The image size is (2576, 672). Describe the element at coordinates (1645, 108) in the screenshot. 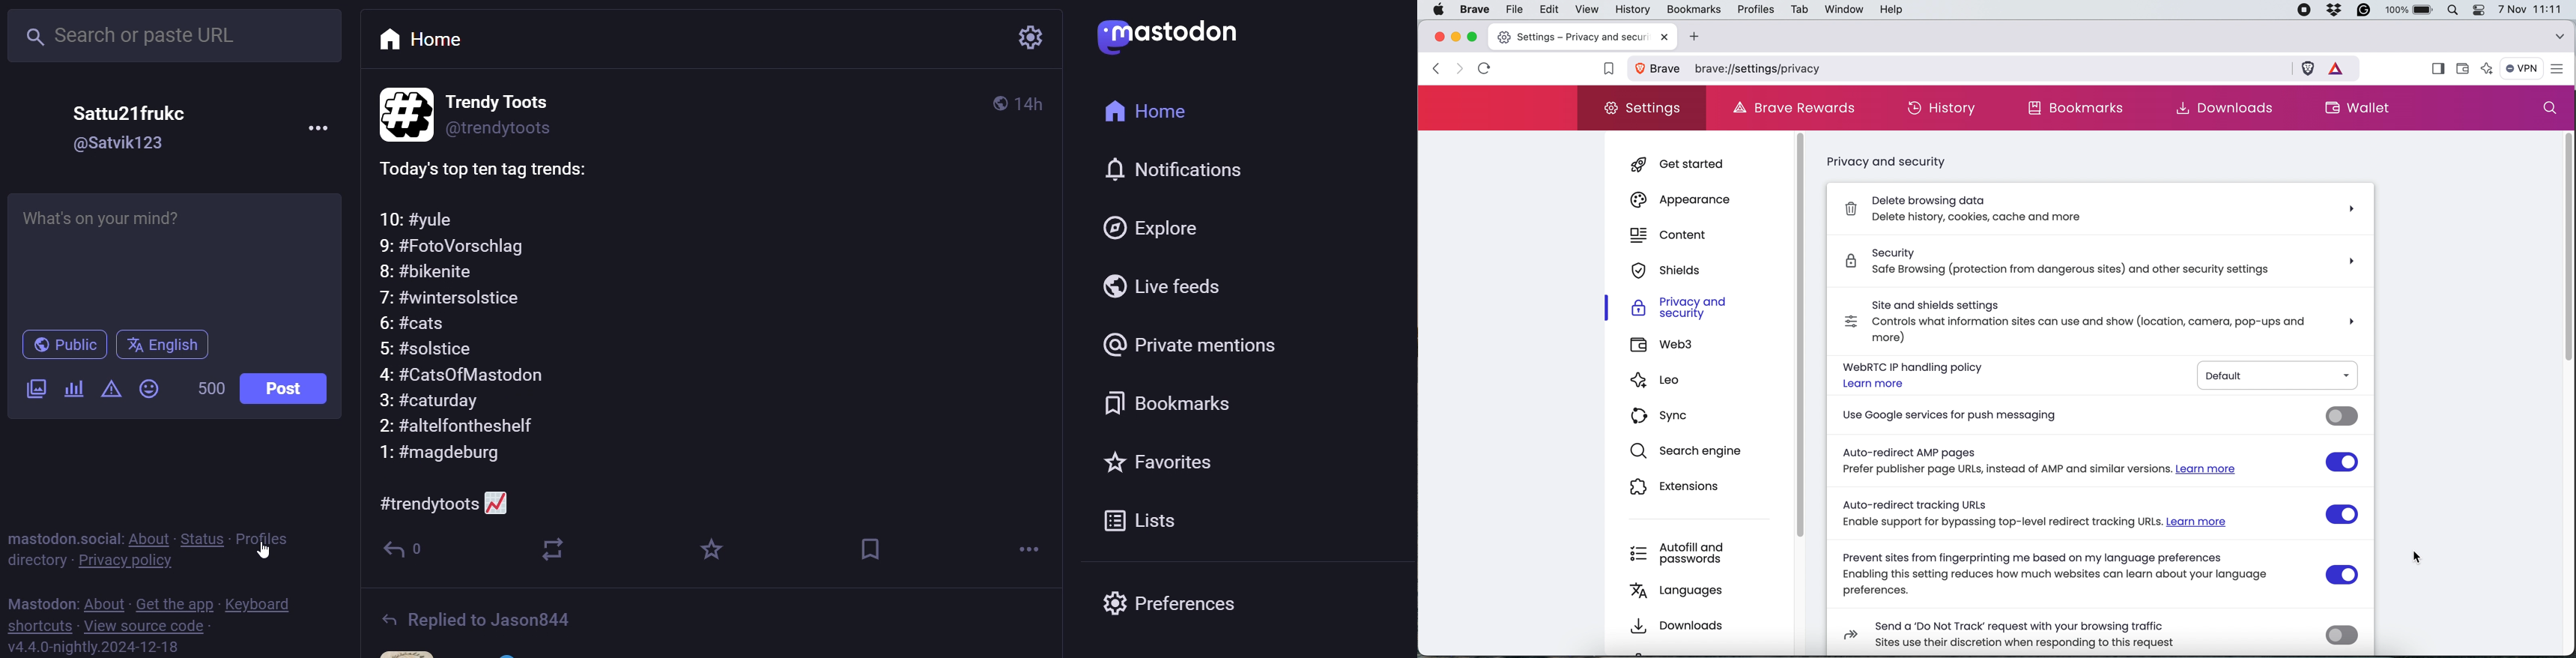

I see `settings` at that location.